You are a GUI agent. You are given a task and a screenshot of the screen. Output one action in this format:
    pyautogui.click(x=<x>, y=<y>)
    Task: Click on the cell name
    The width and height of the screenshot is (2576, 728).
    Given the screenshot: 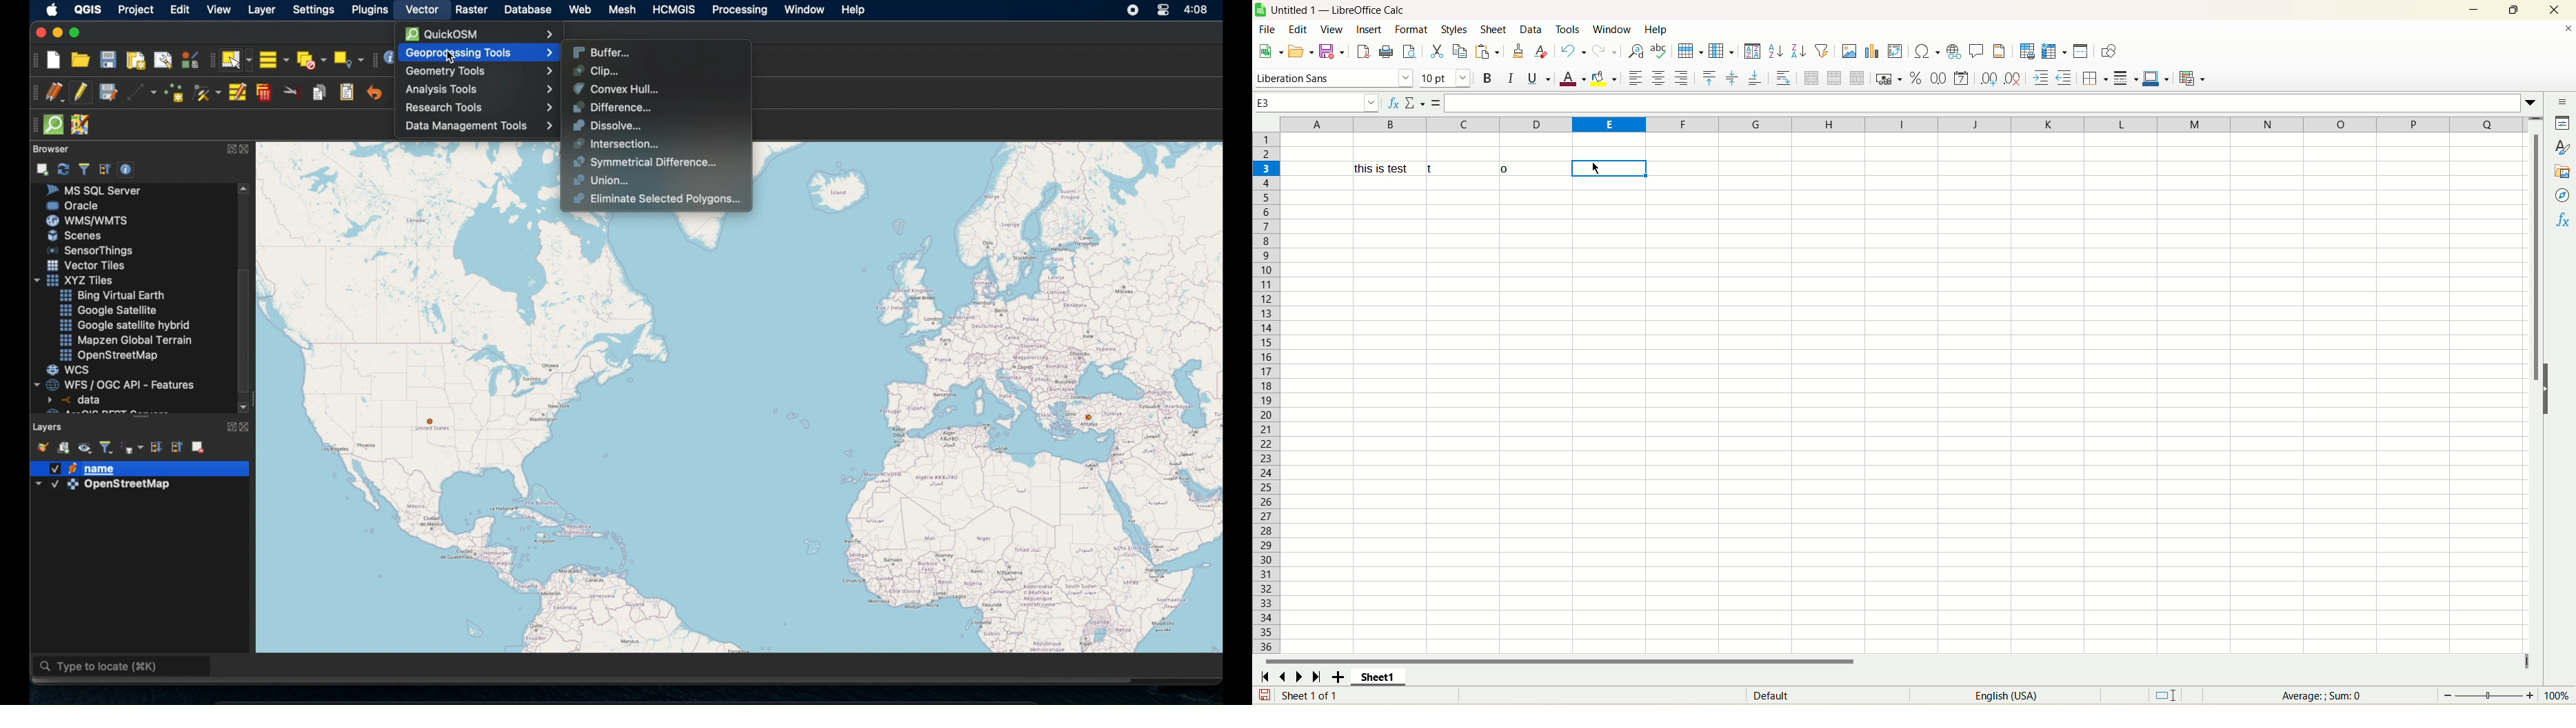 What is the action you would take?
    pyautogui.click(x=1317, y=103)
    